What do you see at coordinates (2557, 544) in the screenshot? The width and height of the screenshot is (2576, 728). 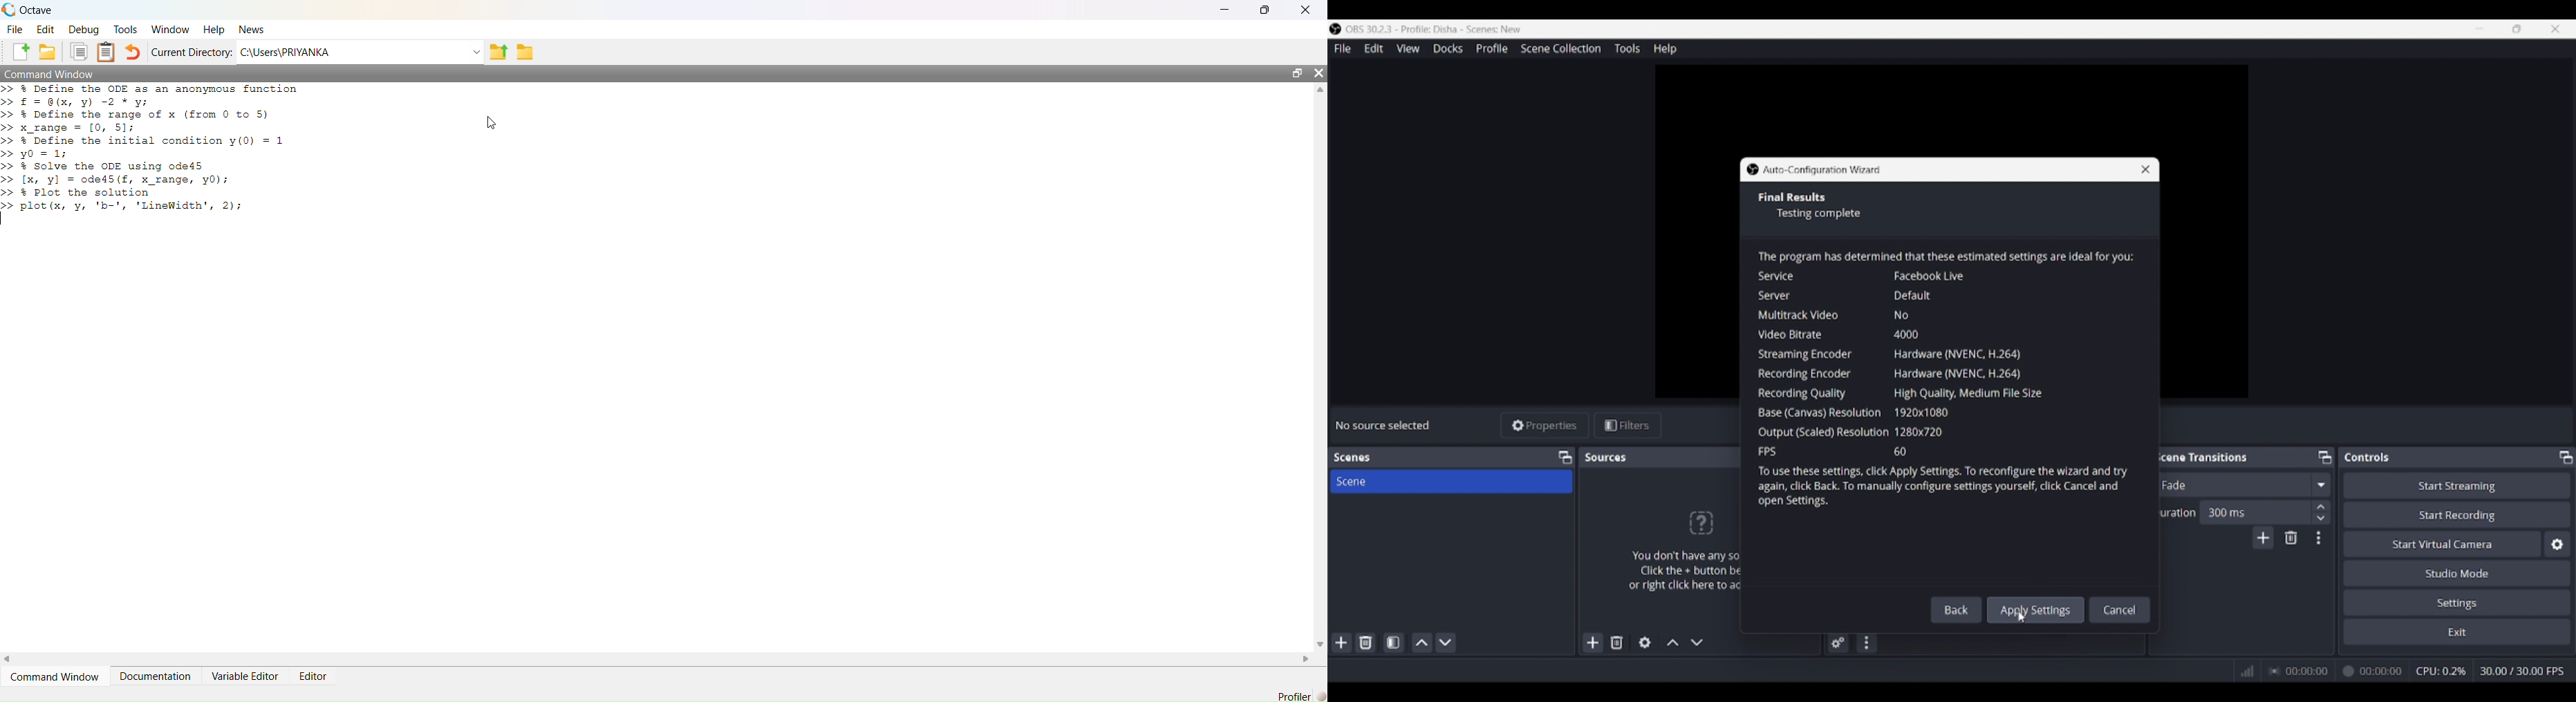 I see `Configure virtual camera` at bounding box center [2557, 544].